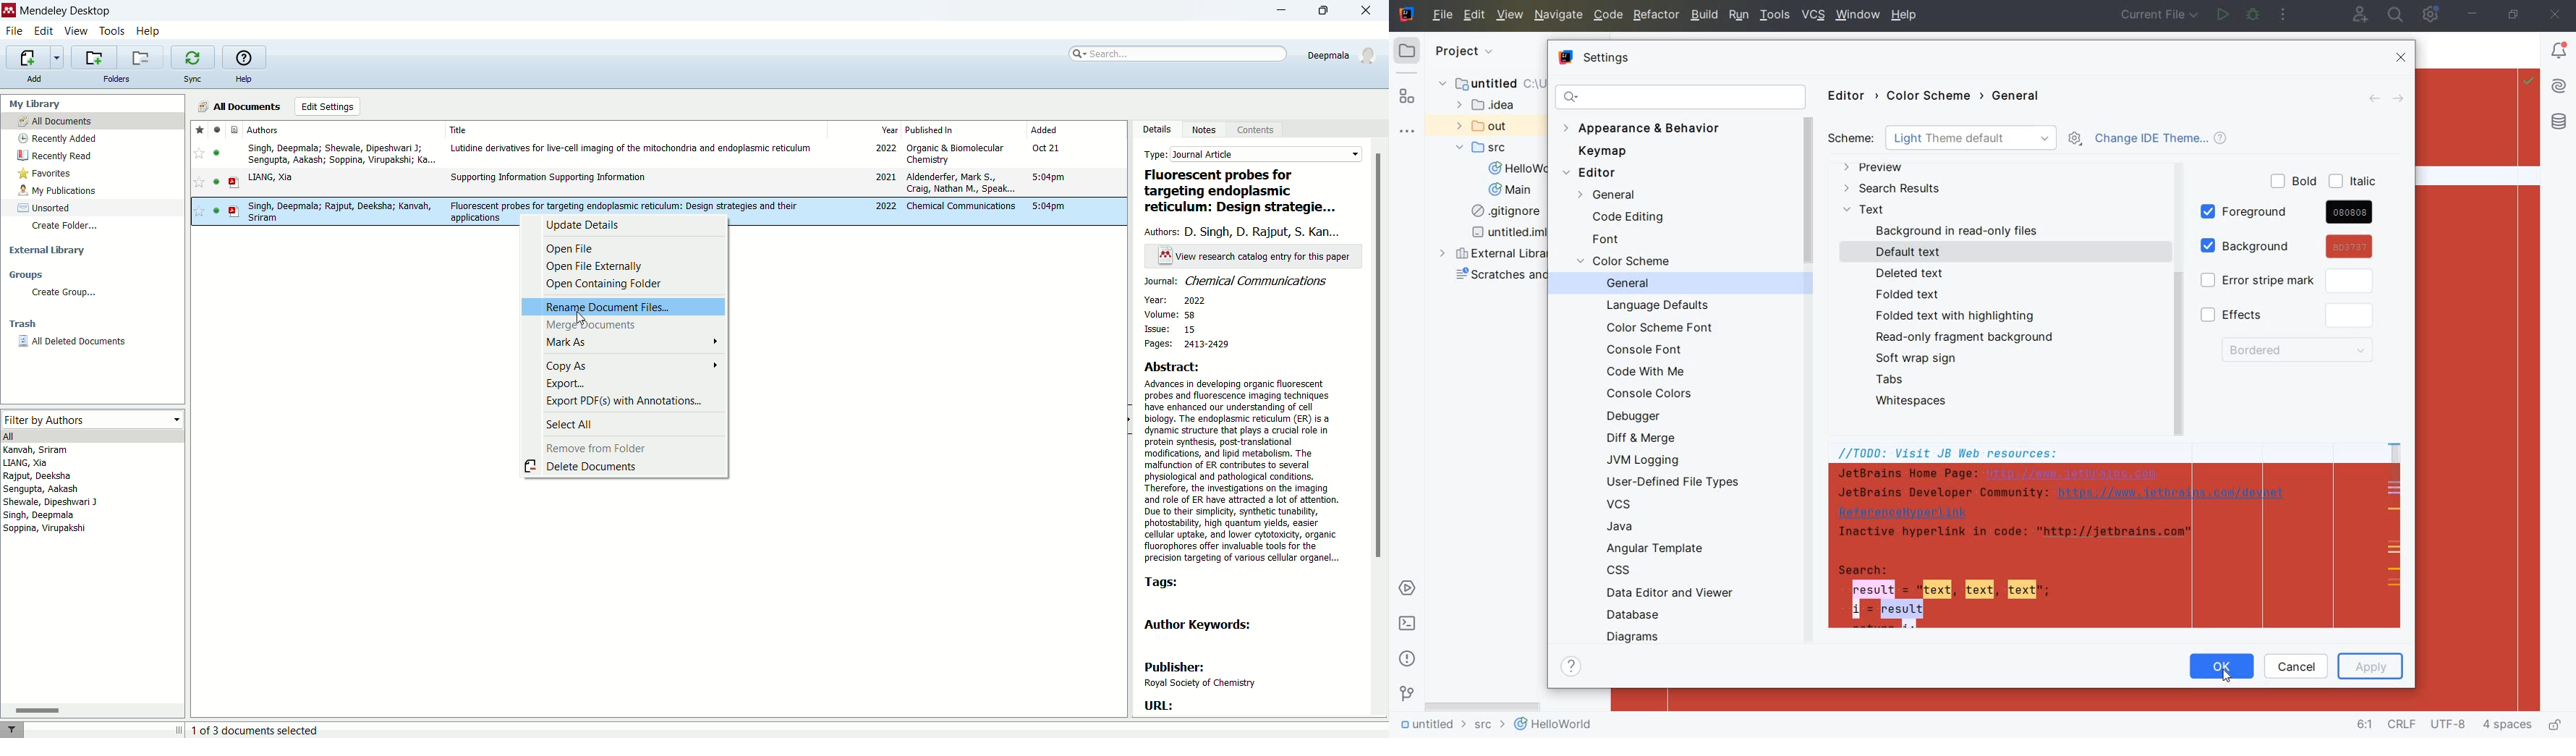 The image size is (2576, 756). What do you see at coordinates (143, 58) in the screenshot?
I see `remove current folder` at bounding box center [143, 58].